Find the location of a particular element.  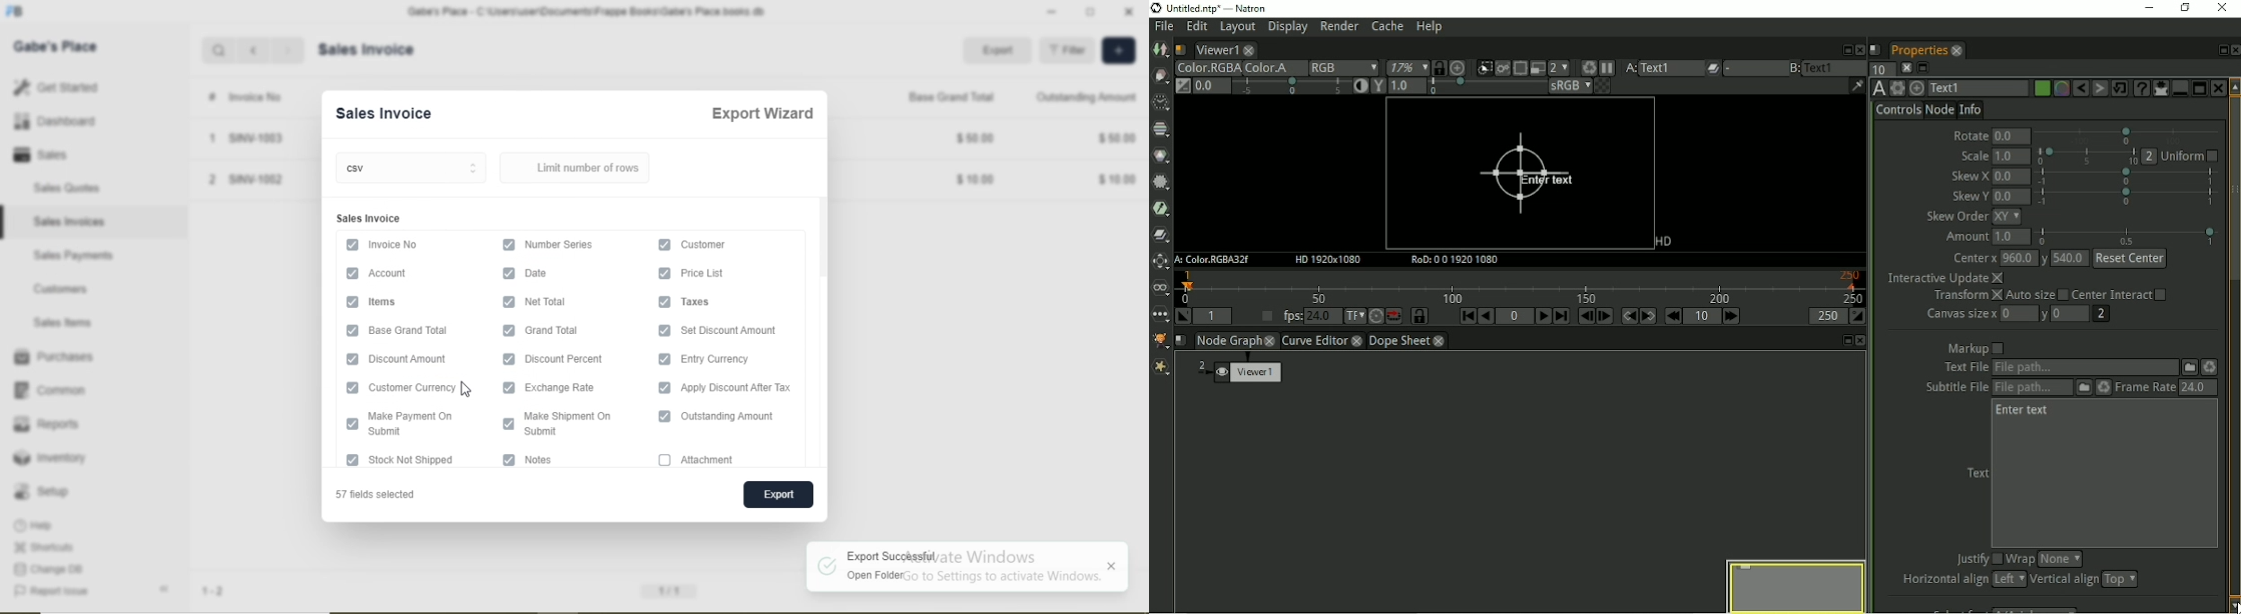

checkbox is located at coordinates (507, 359).